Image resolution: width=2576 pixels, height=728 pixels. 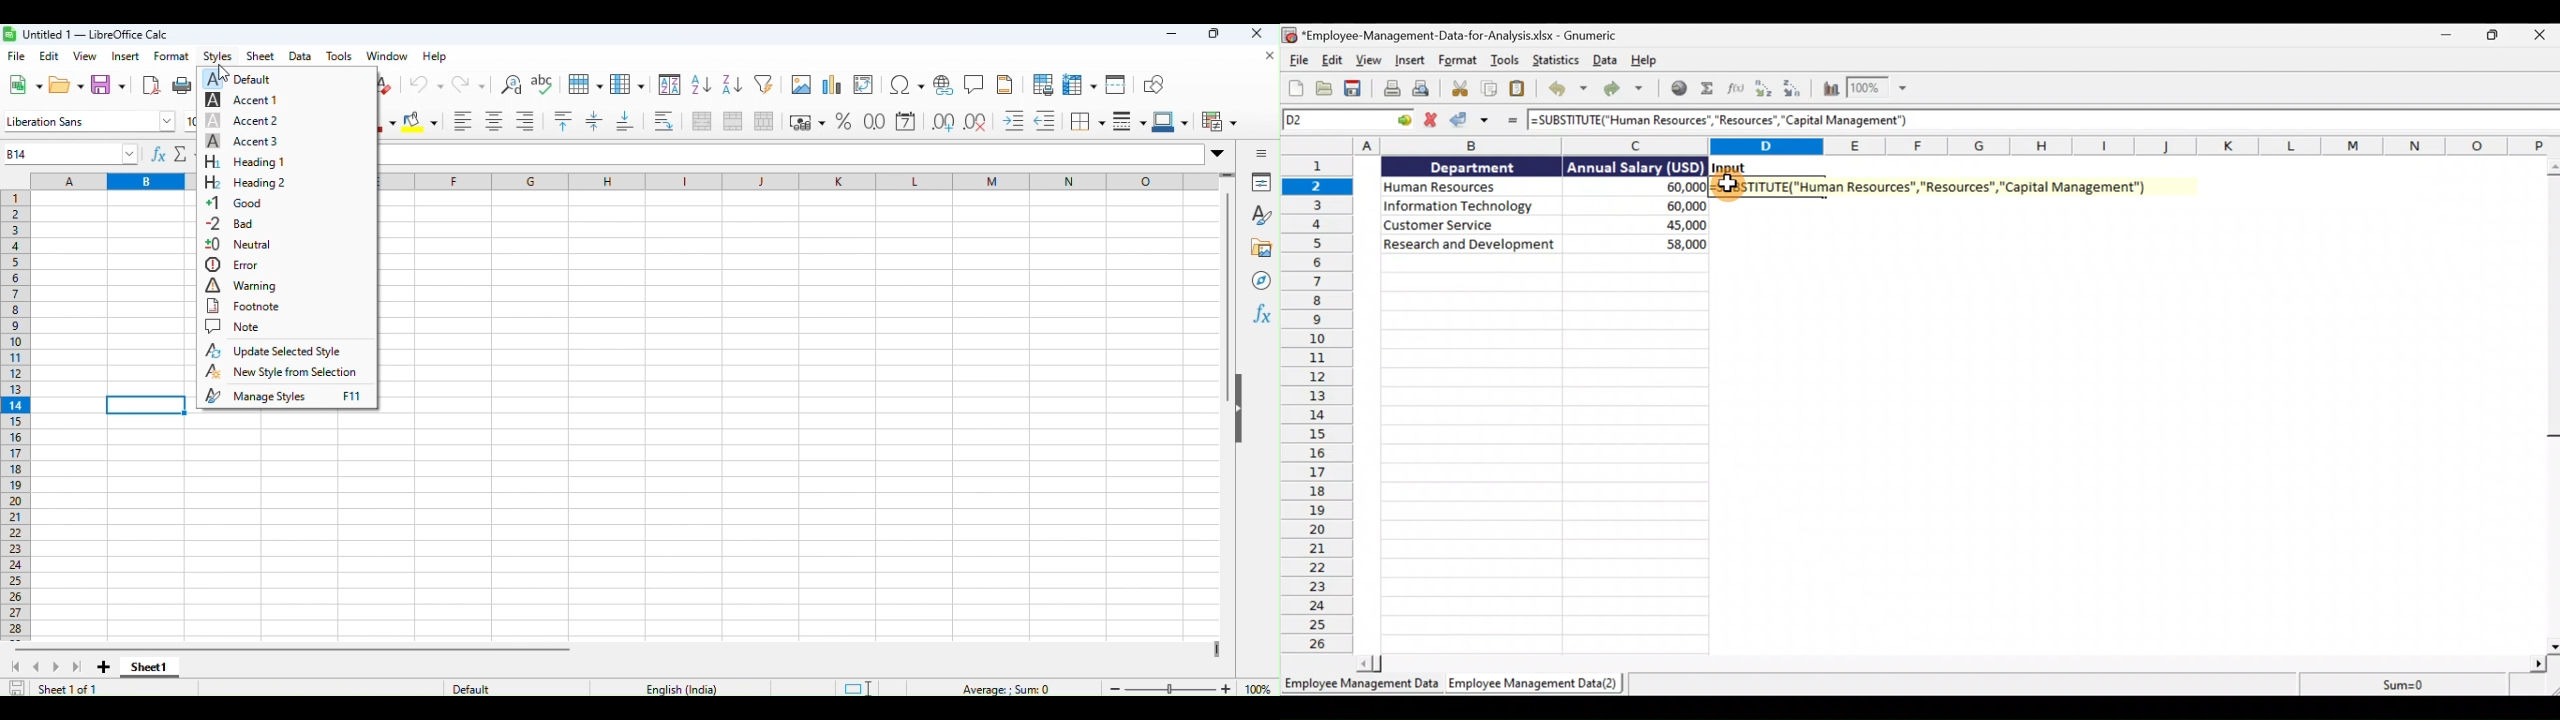 What do you see at coordinates (973, 123) in the screenshot?
I see `Shift decimal` at bounding box center [973, 123].